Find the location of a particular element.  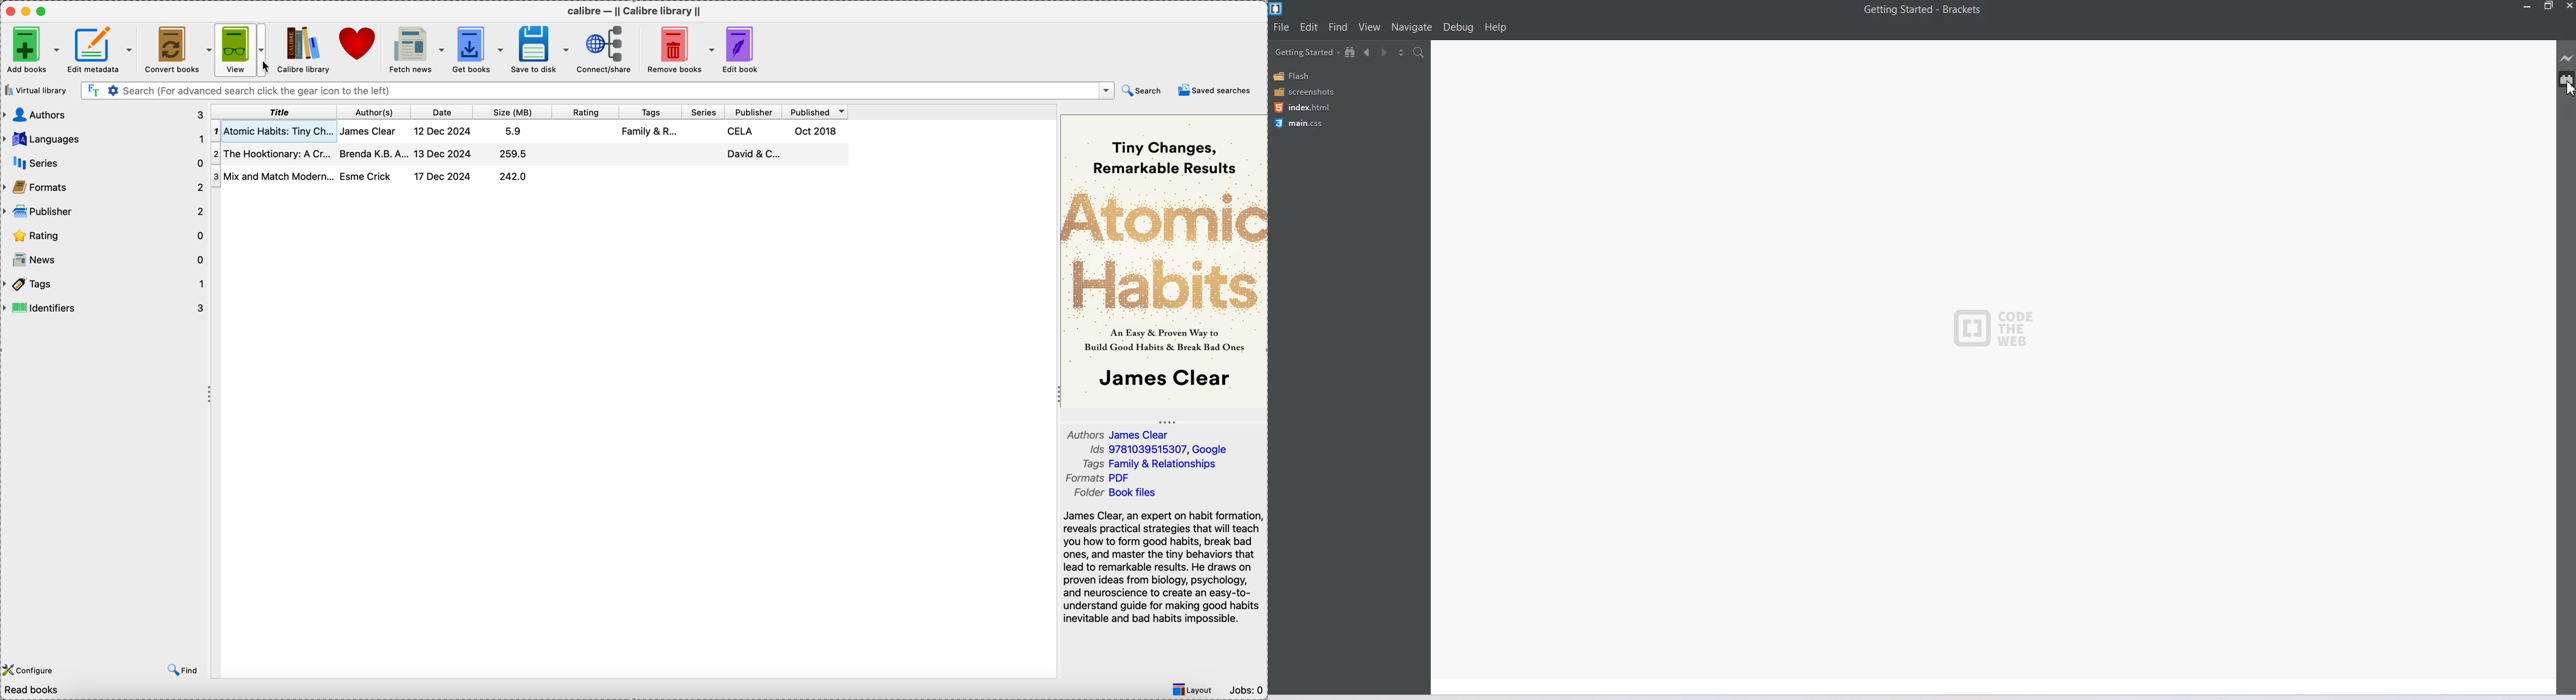

series is located at coordinates (704, 111).